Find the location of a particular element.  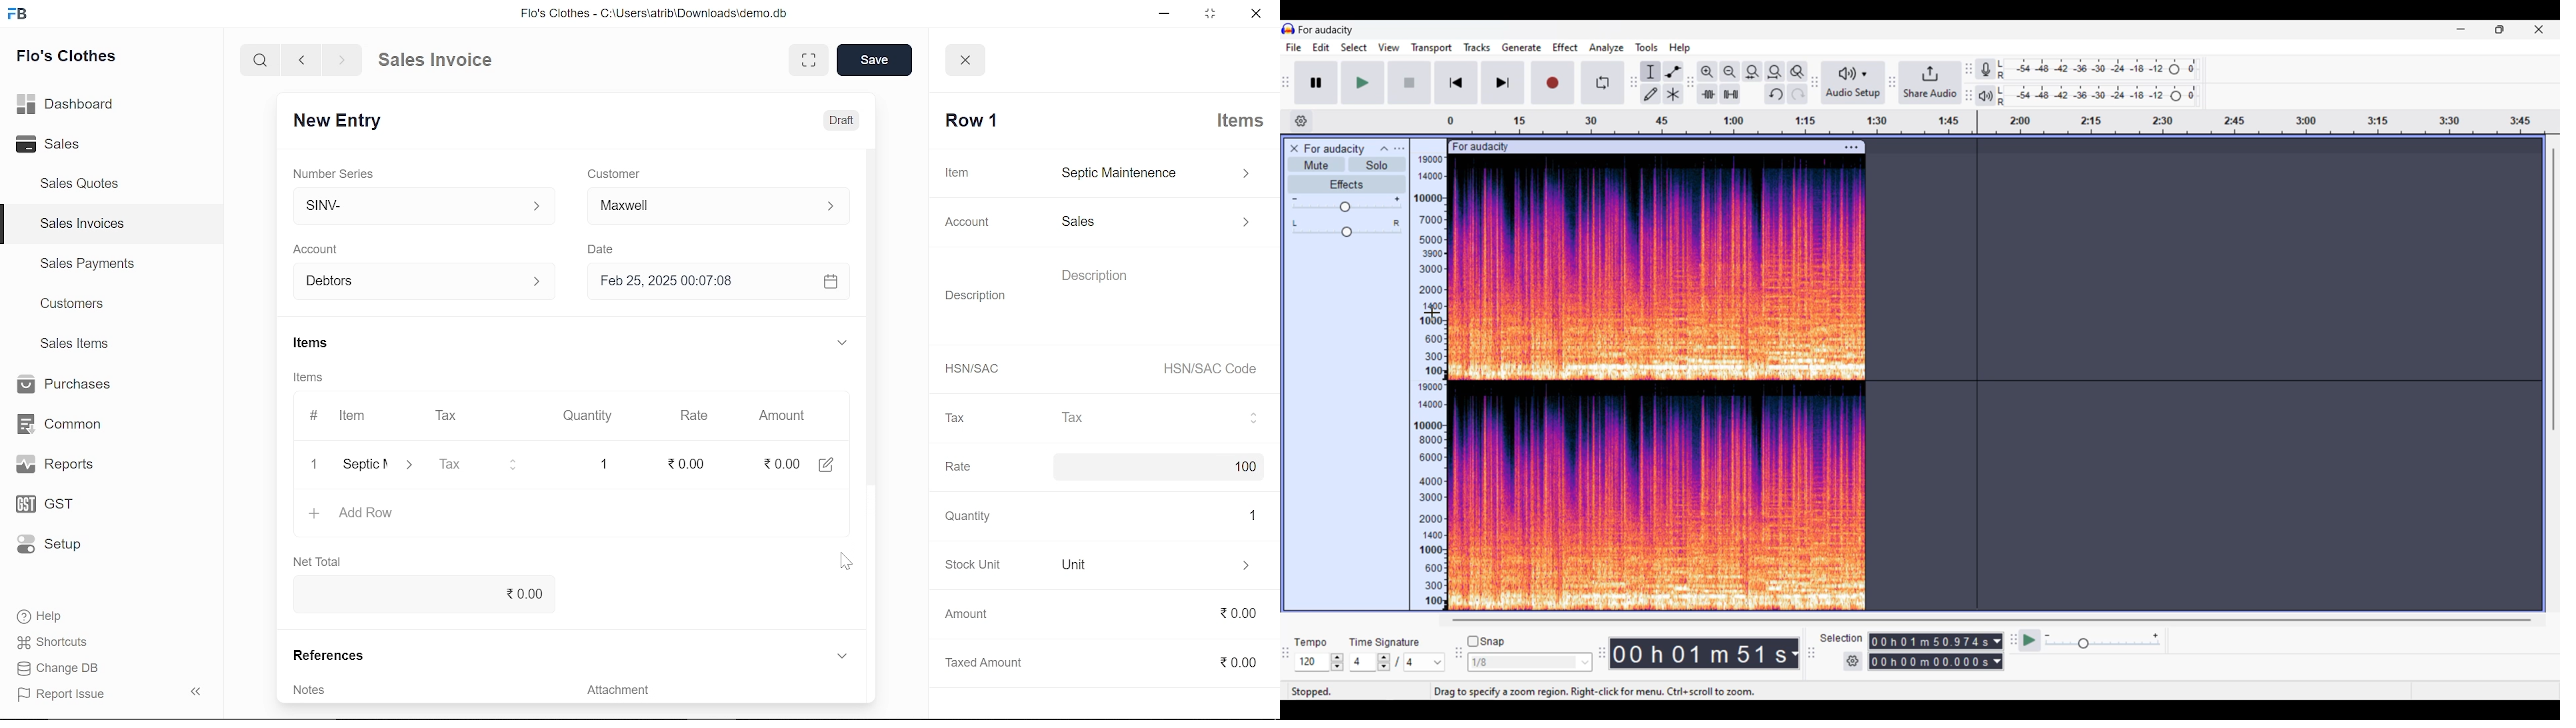

Collpase is located at coordinates (1385, 148).